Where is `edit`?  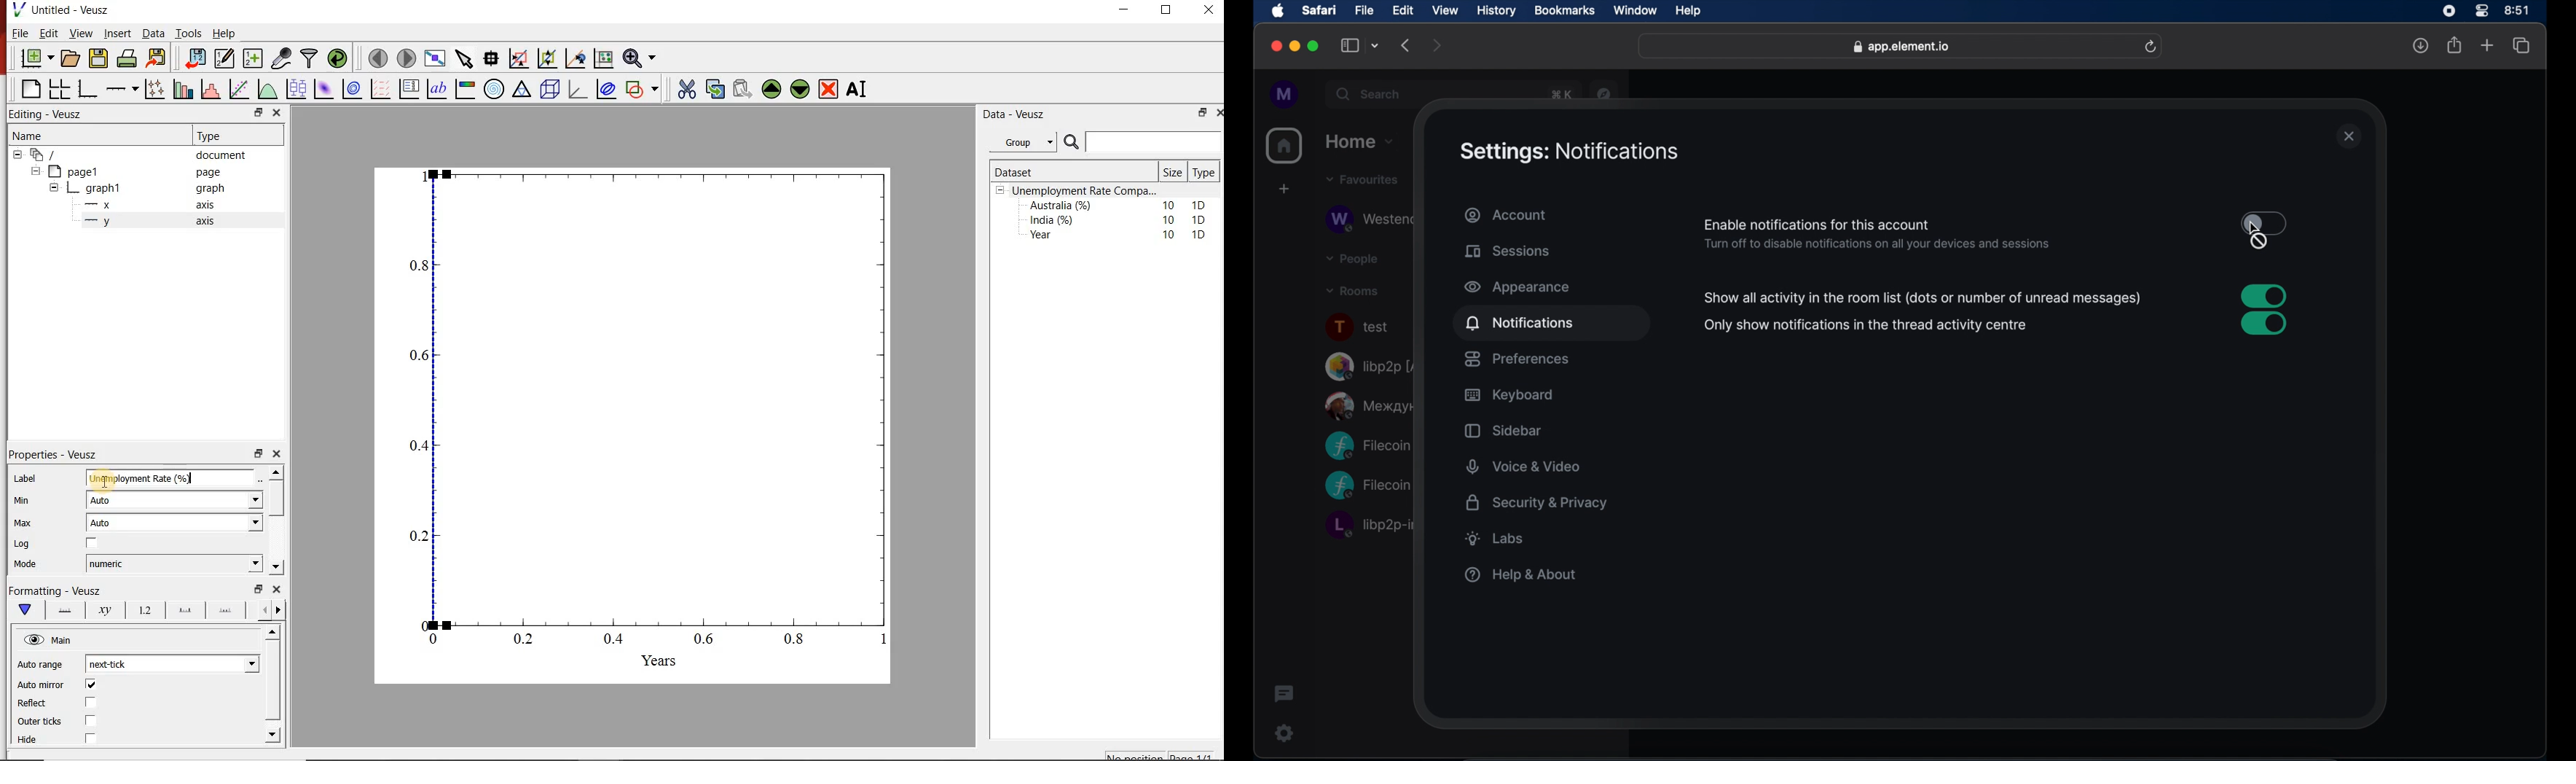 edit is located at coordinates (1403, 11).